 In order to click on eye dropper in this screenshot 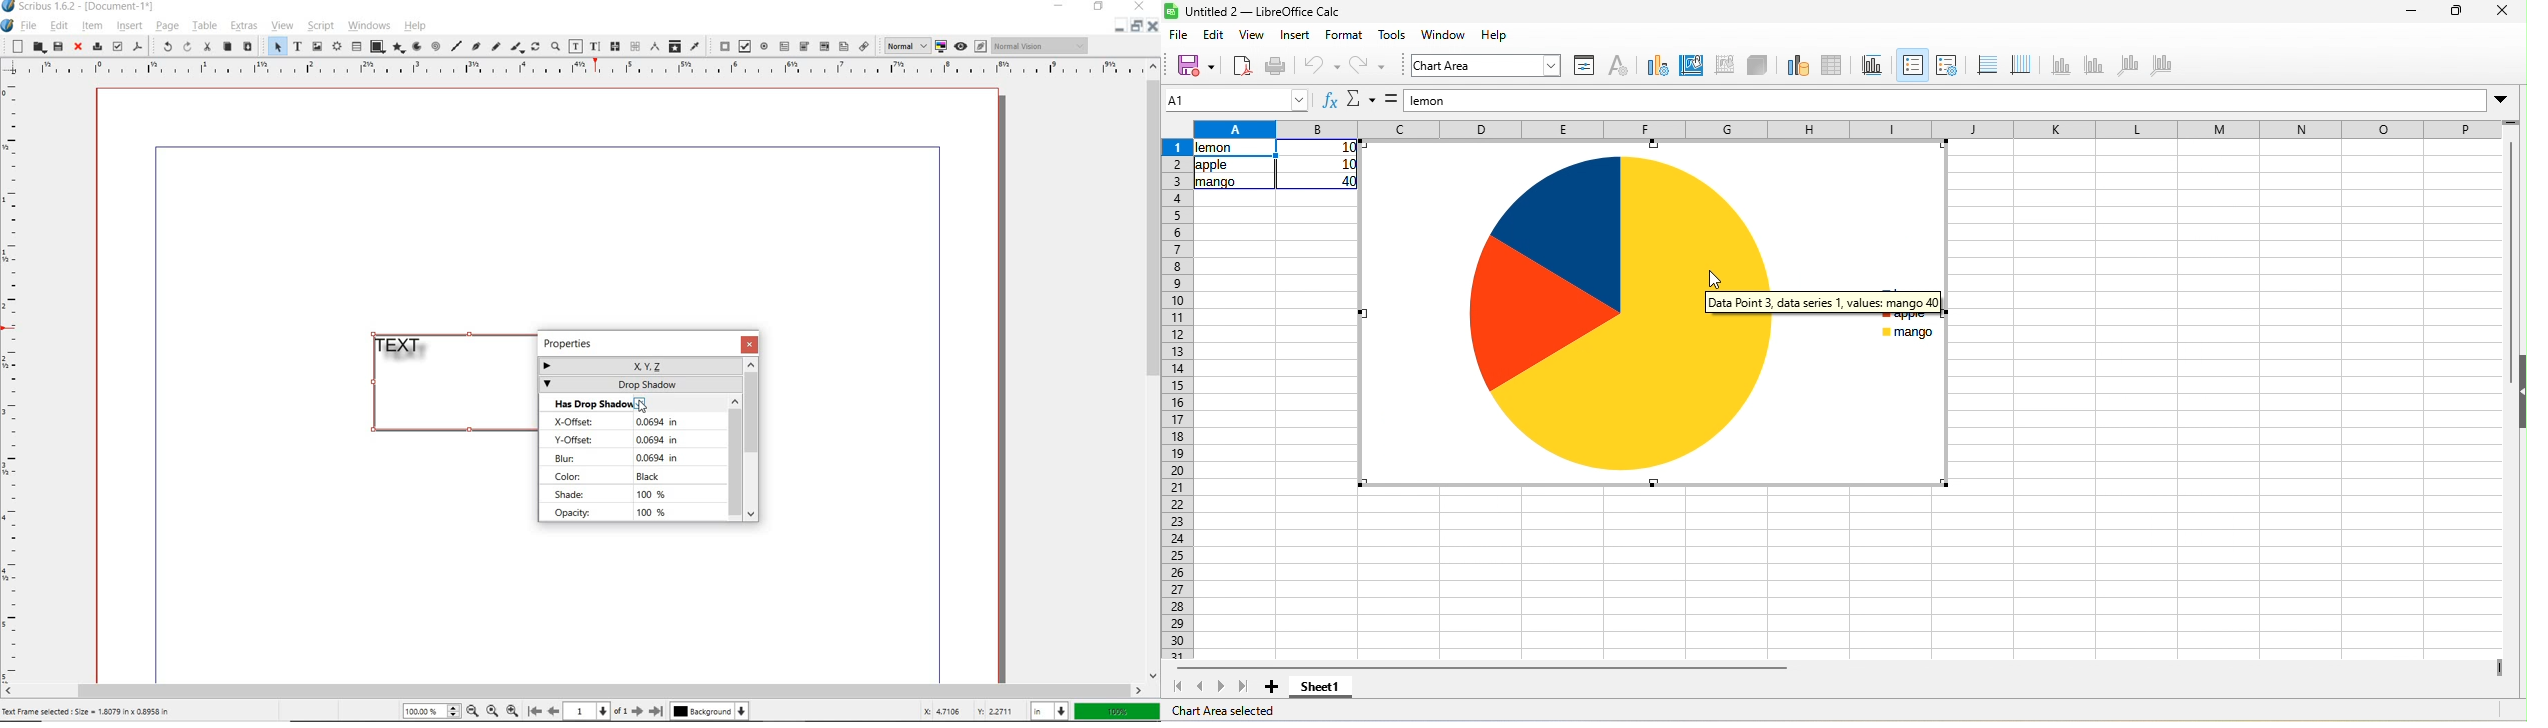, I will do `click(695, 46)`.